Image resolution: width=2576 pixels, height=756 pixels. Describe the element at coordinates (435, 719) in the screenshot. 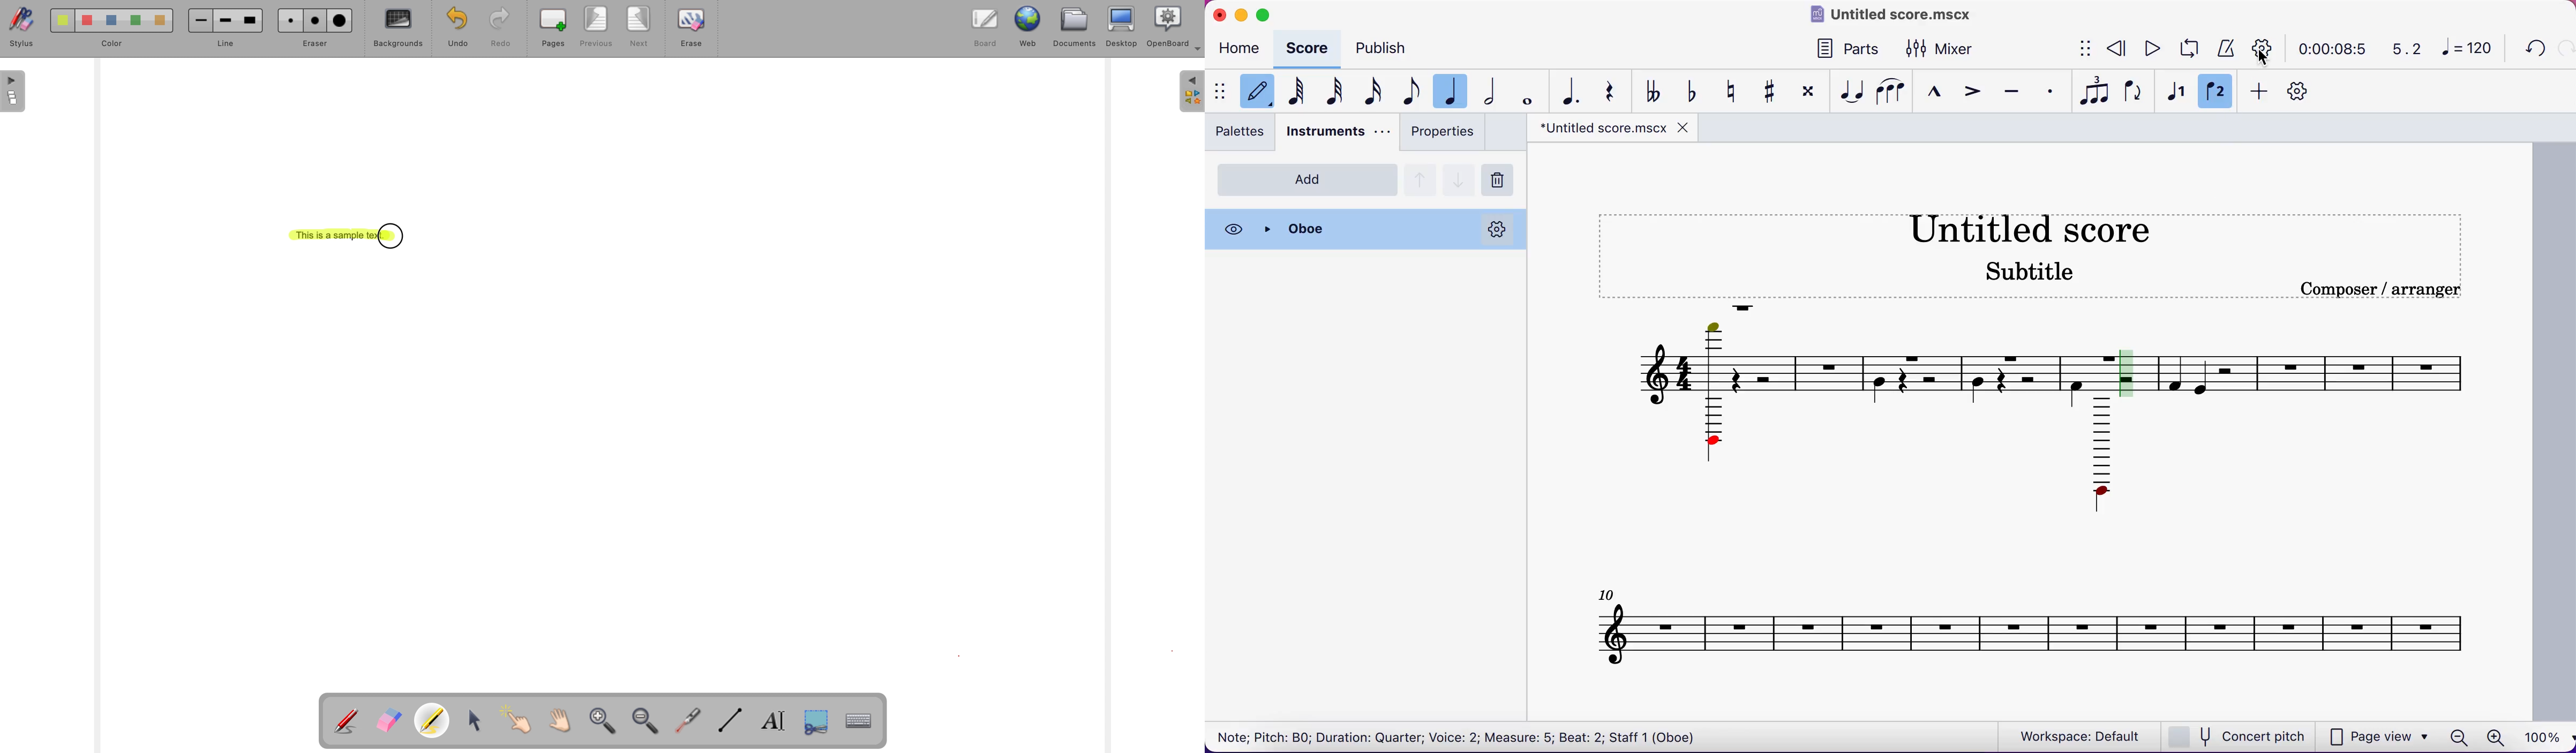

I see `Highlight` at that location.